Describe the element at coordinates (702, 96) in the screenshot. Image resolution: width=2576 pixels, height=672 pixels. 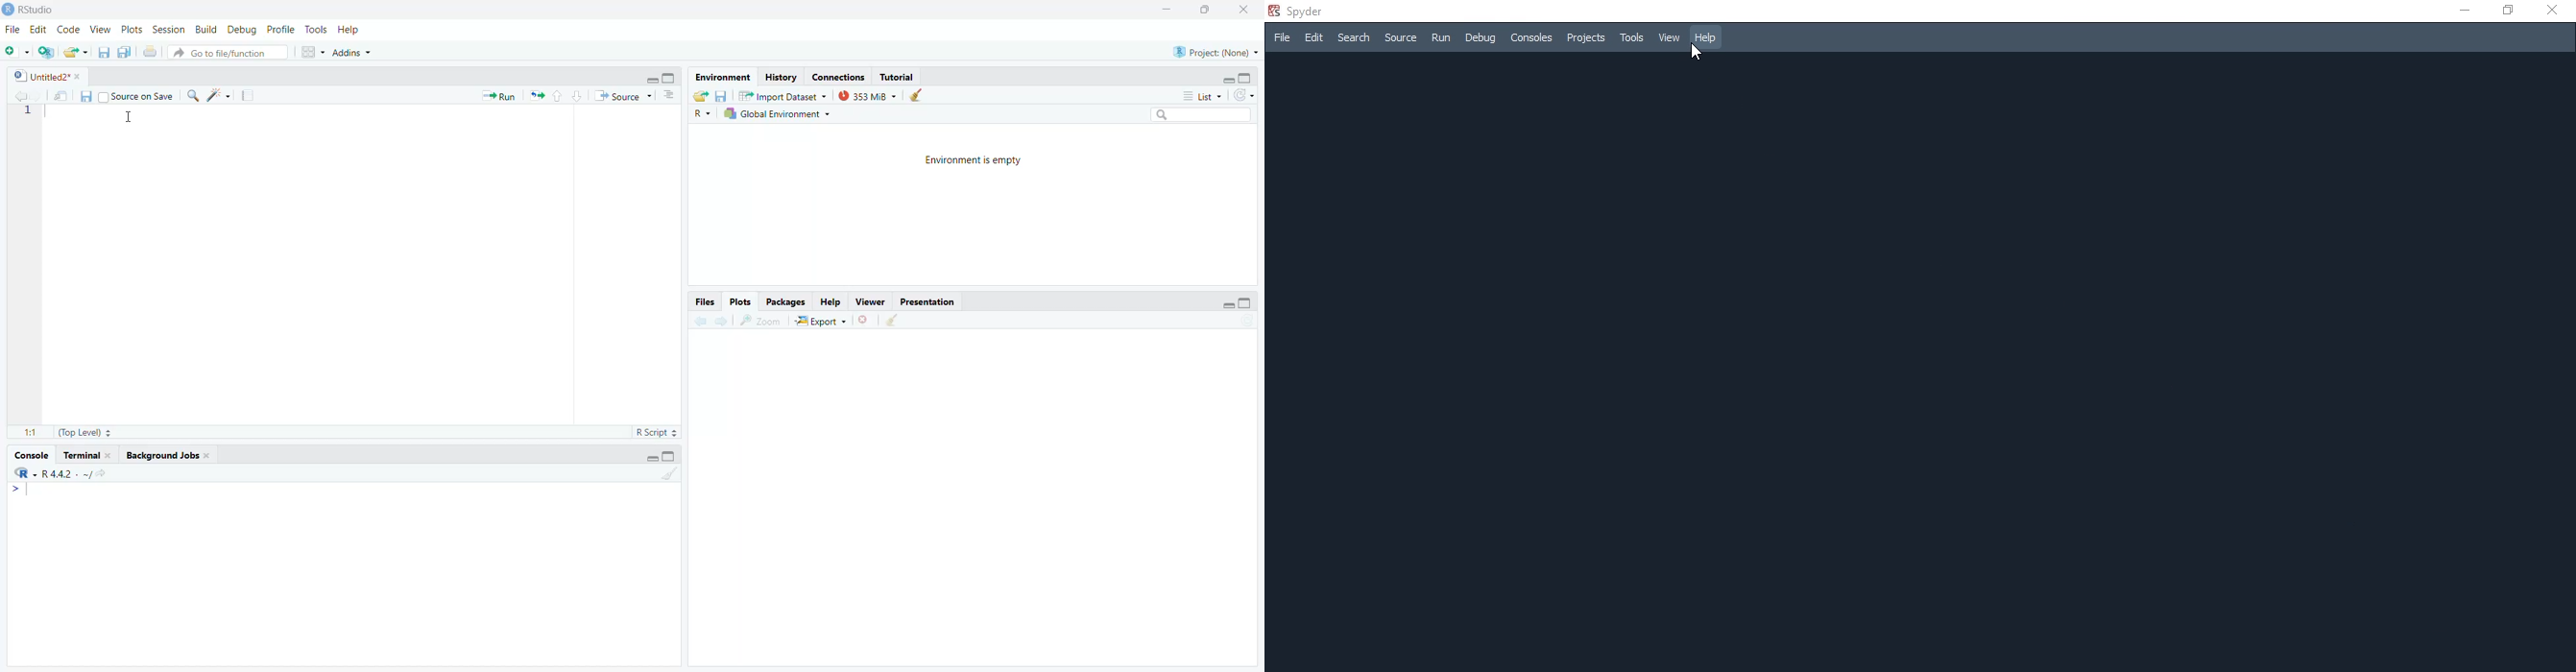
I see `load workspace` at that location.